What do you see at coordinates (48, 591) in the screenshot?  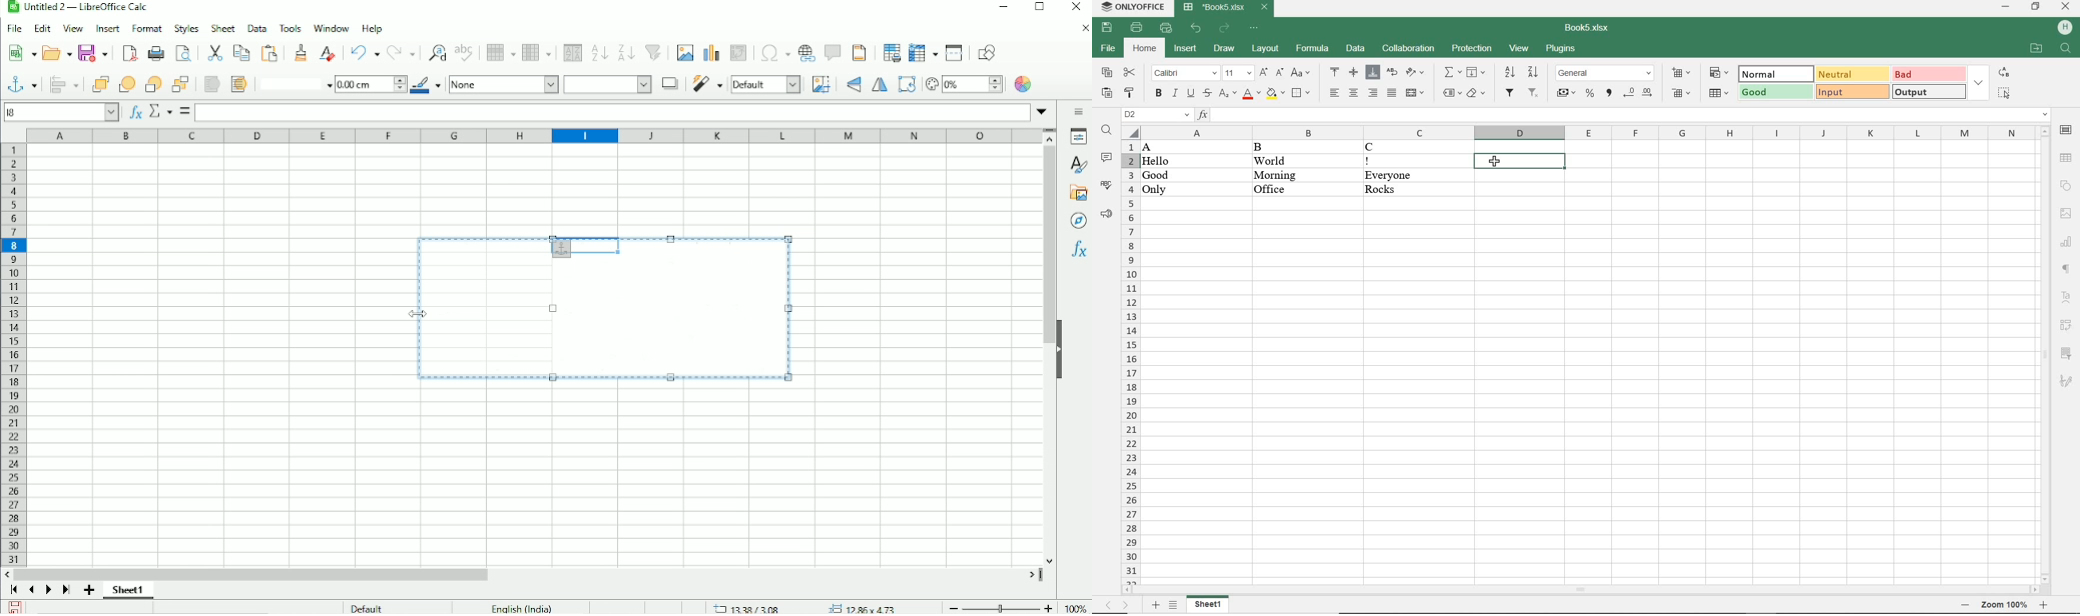 I see `Scroll to next sheet` at bounding box center [48, 591].